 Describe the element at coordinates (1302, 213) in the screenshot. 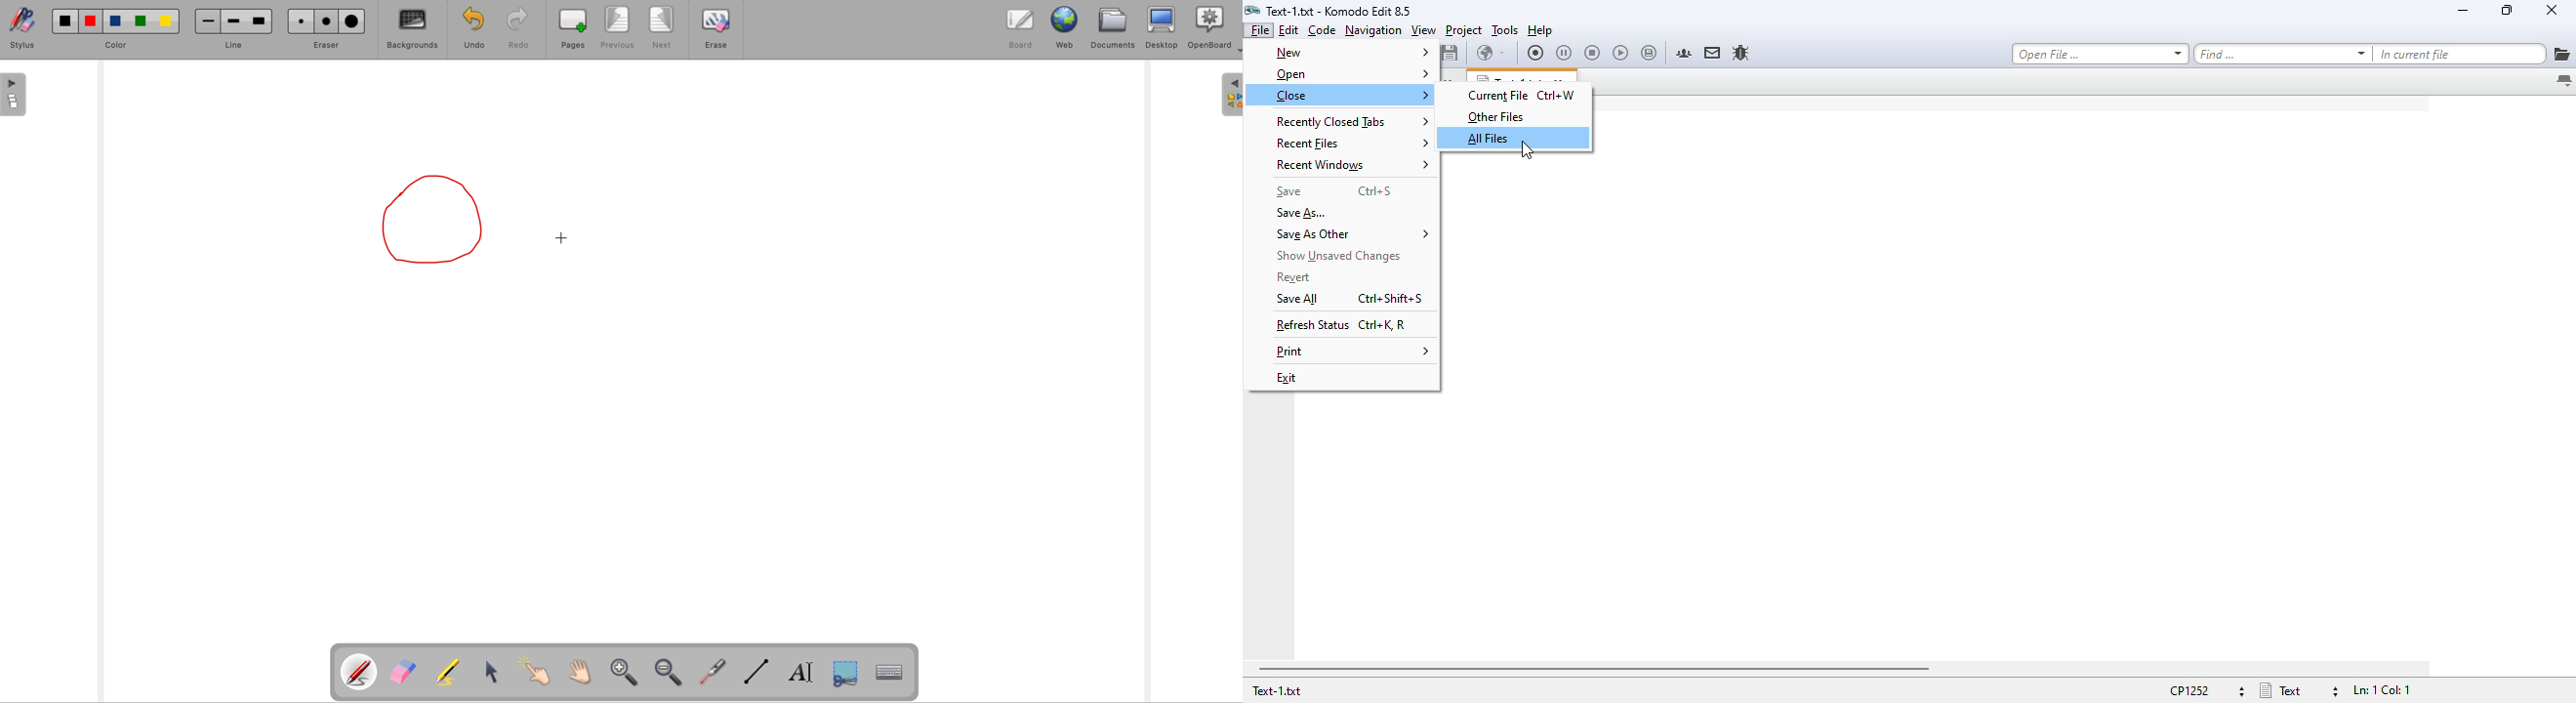

I see `save as` at that location.